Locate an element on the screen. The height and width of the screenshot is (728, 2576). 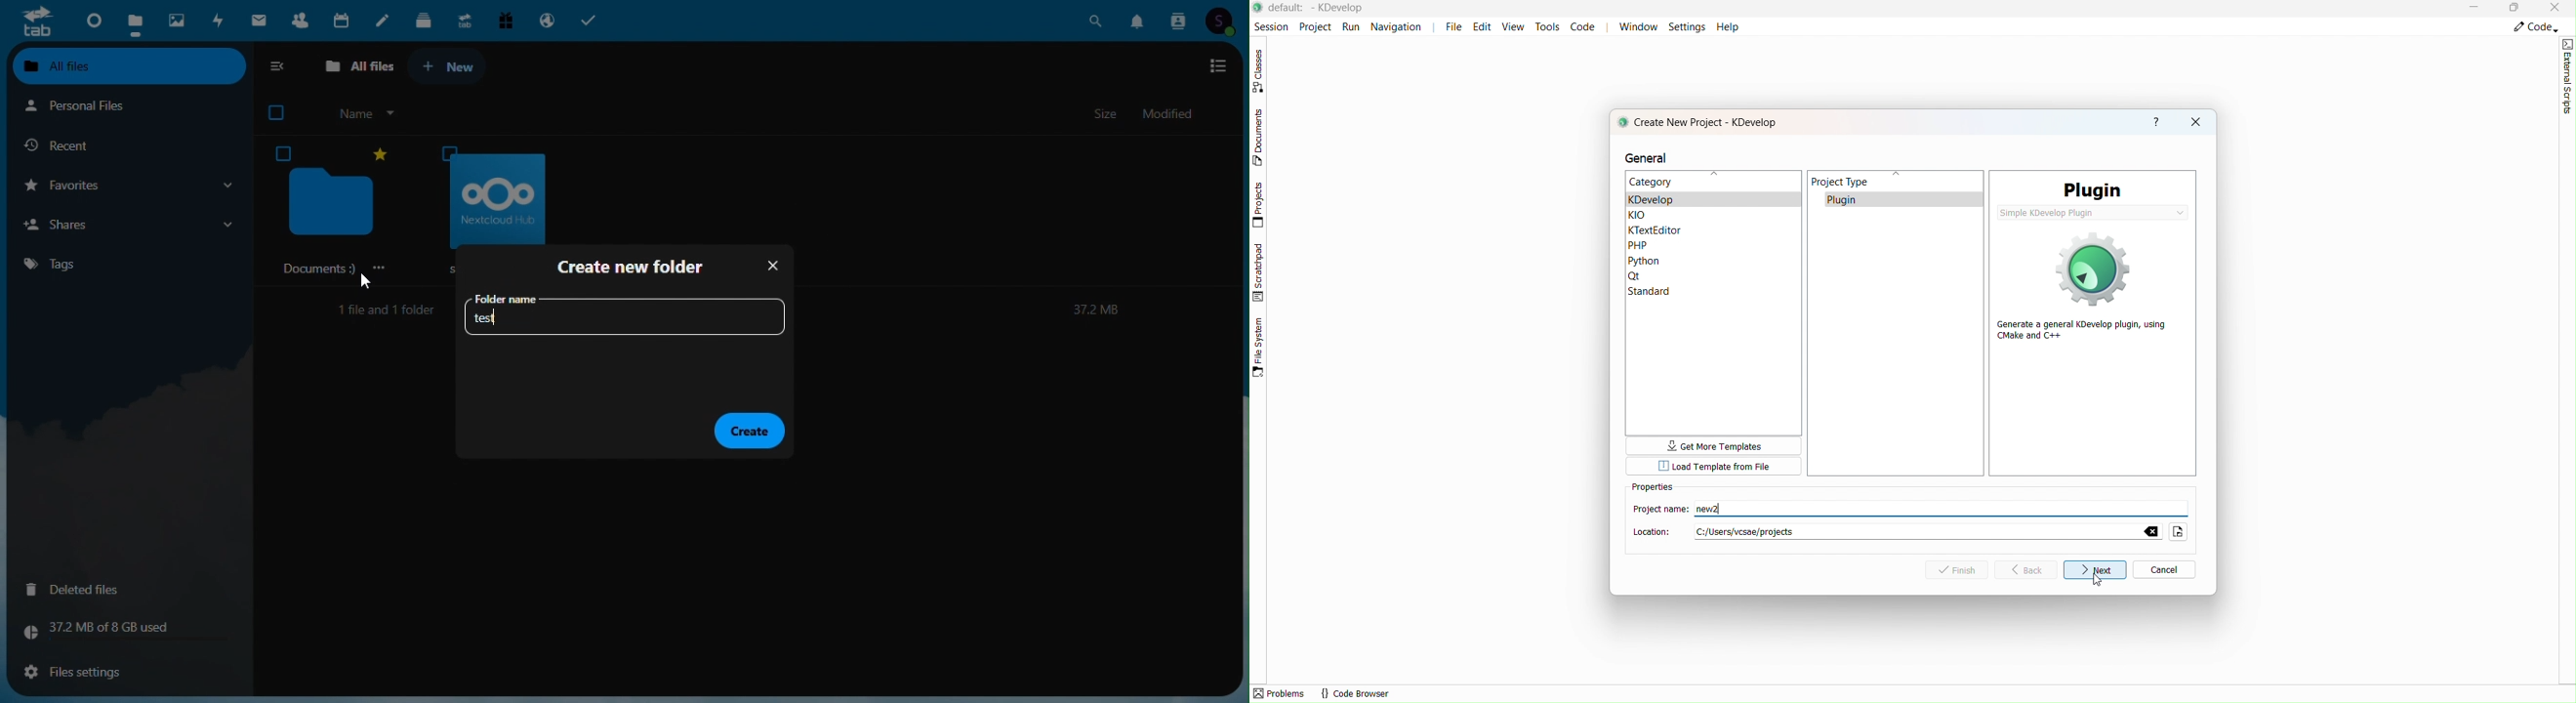
All files is located at coordinates (125, 65).